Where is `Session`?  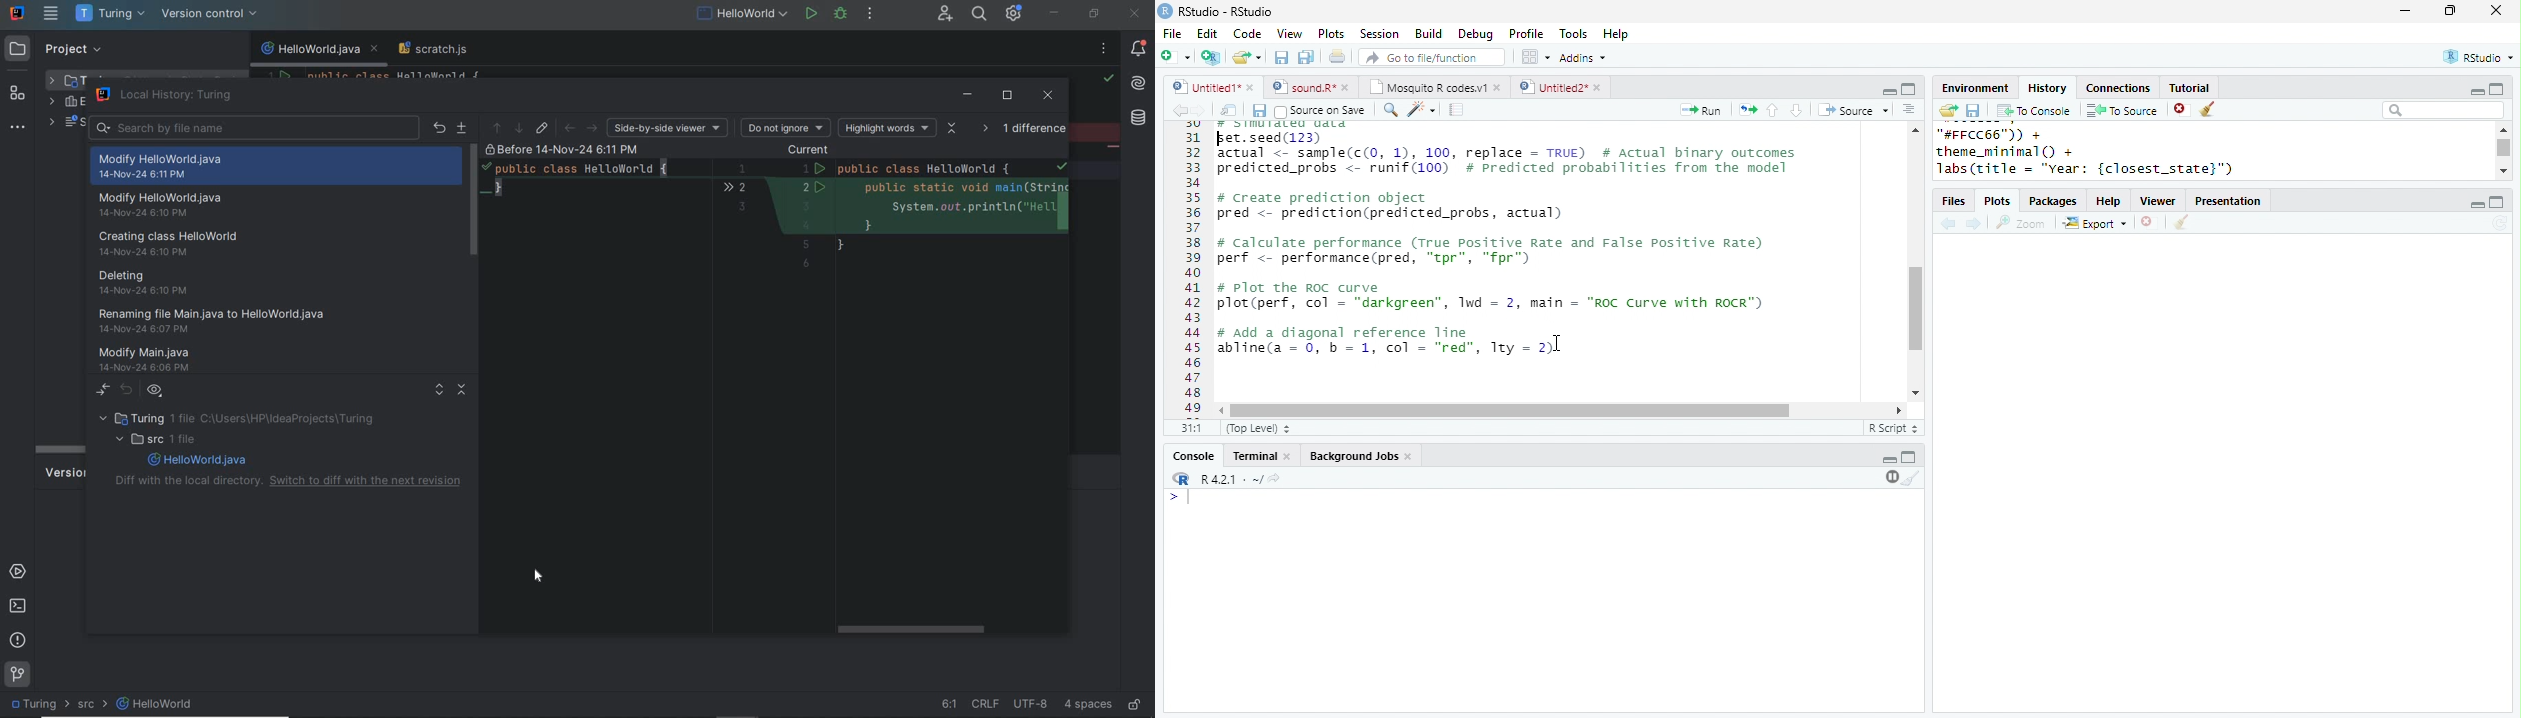 Session is located at coordinates (1379, 34).